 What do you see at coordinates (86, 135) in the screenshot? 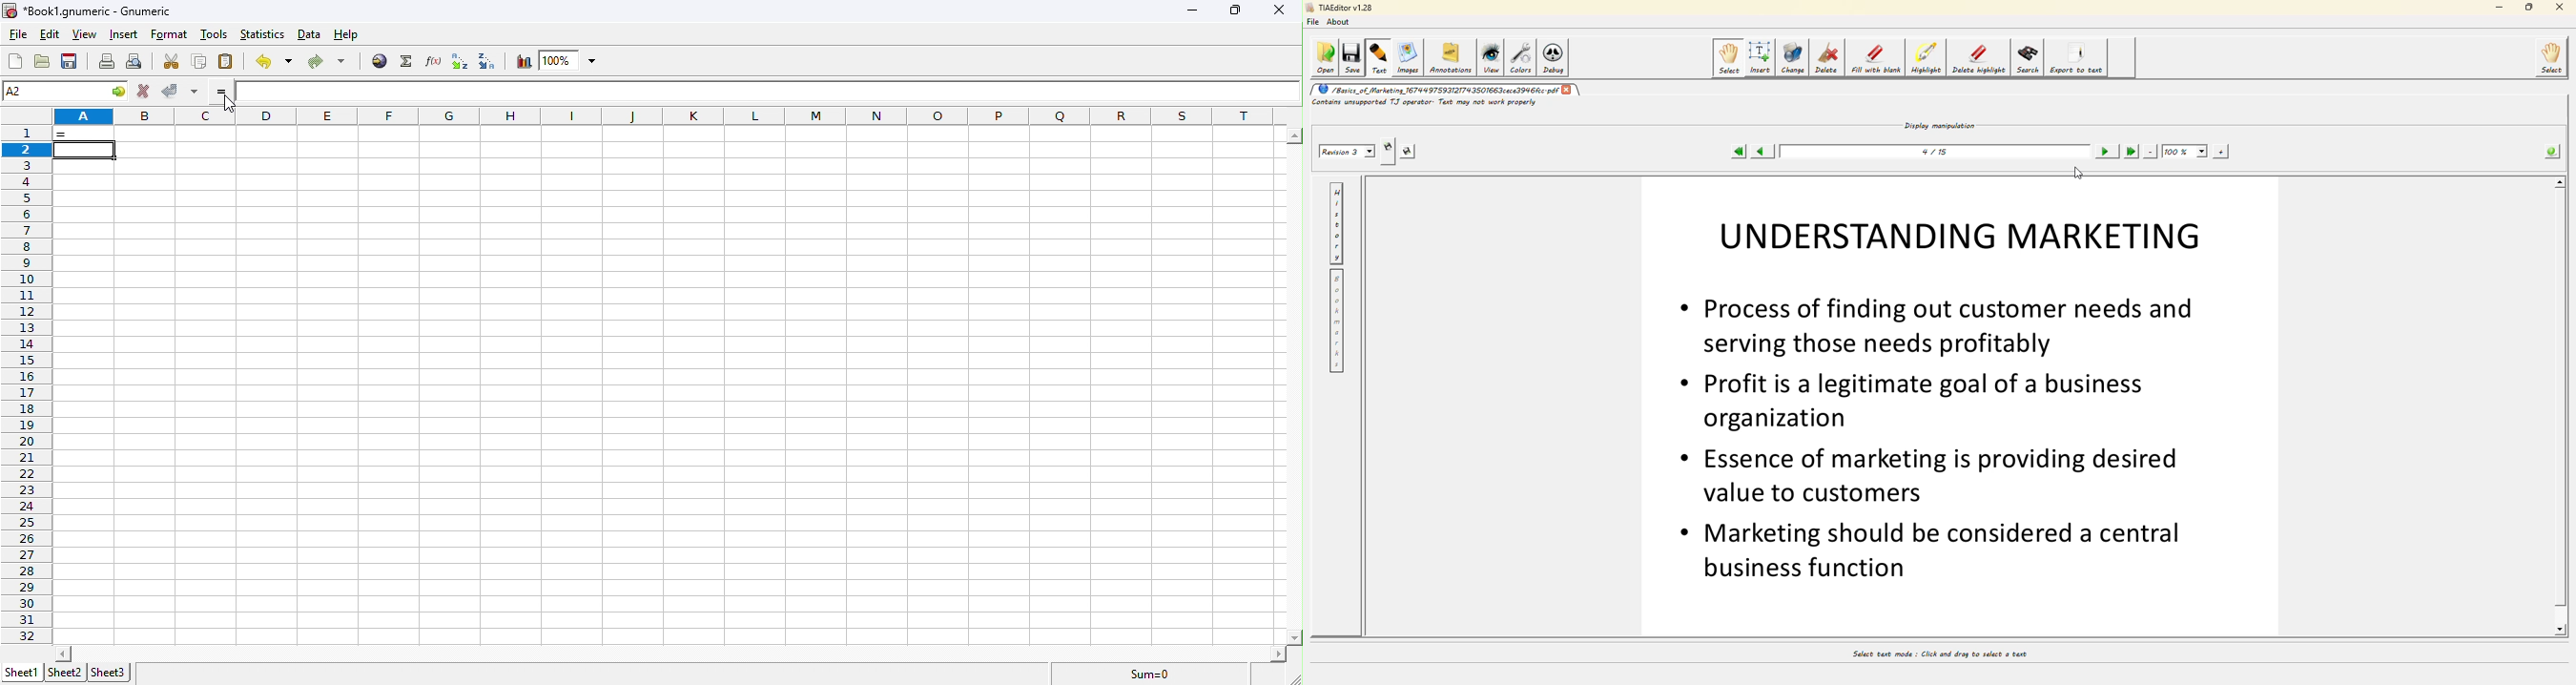
I see `=` at bounding box center [86, 135].